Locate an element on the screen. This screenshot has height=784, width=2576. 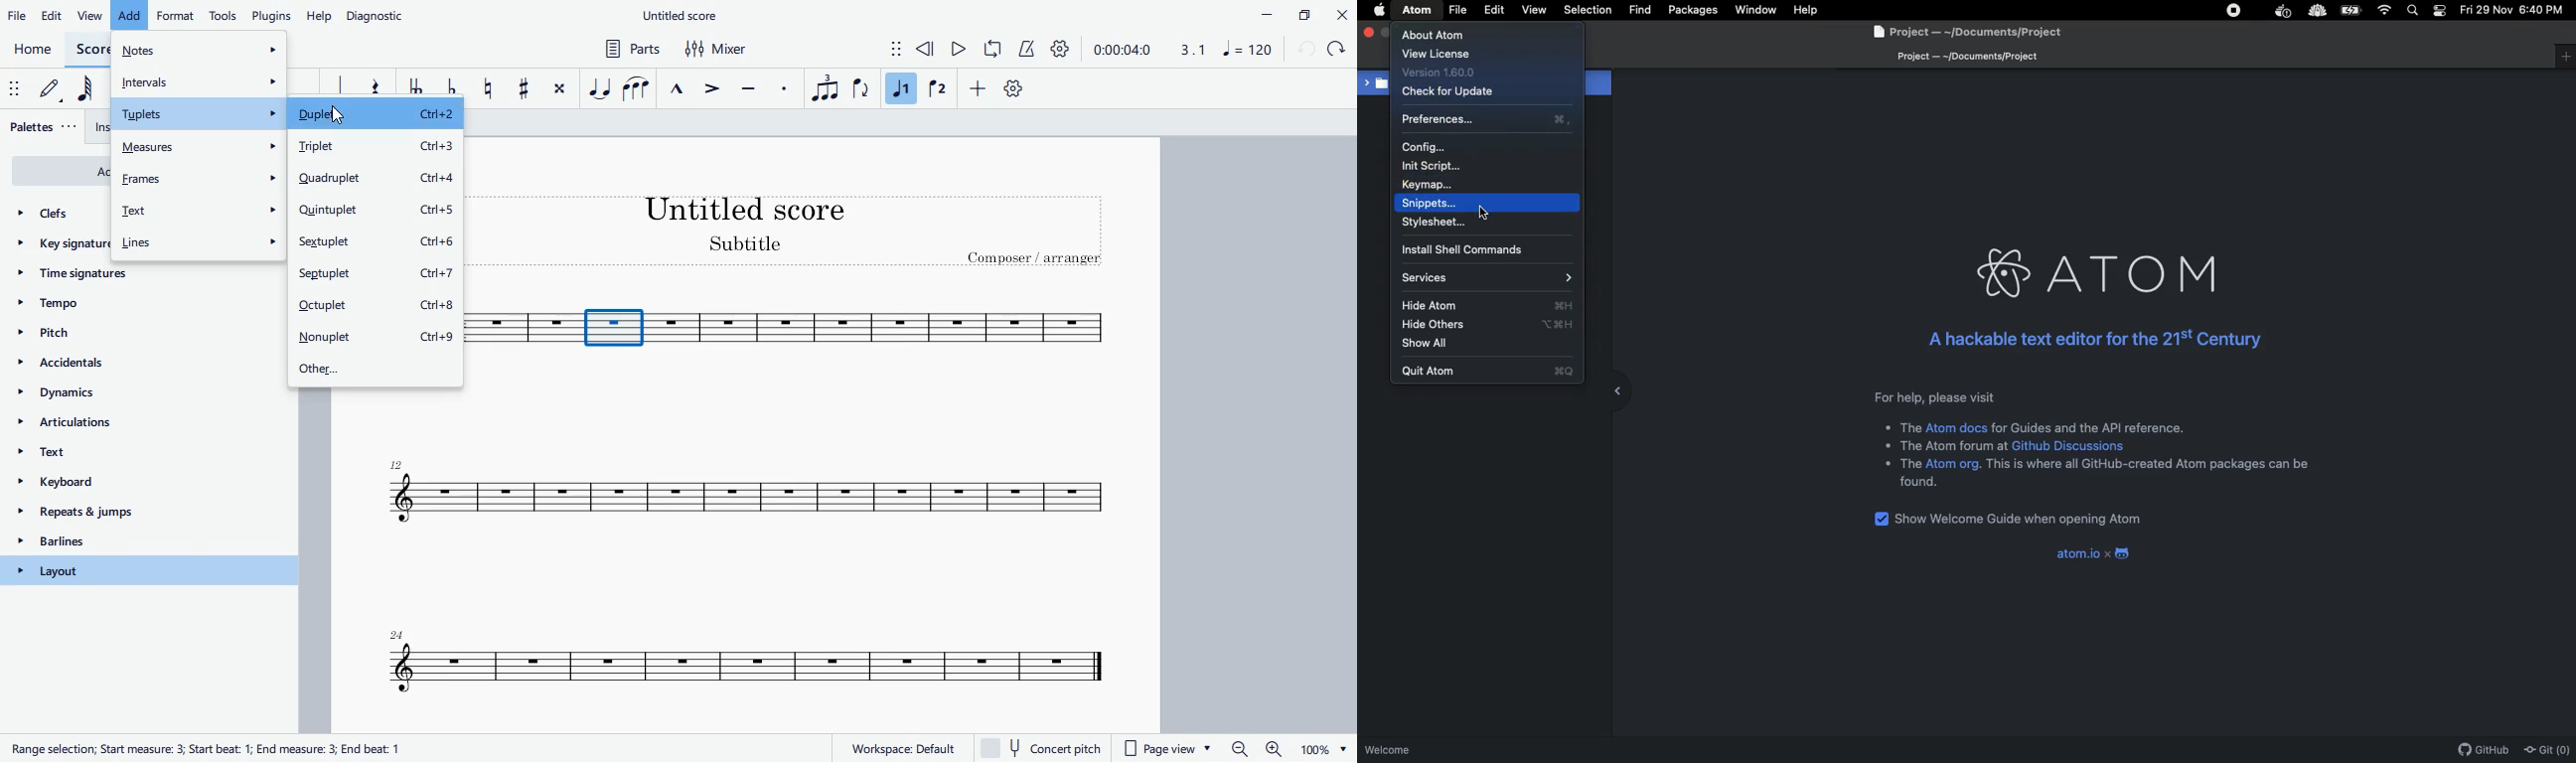
Minimize is located at coordinates (1612, 389).